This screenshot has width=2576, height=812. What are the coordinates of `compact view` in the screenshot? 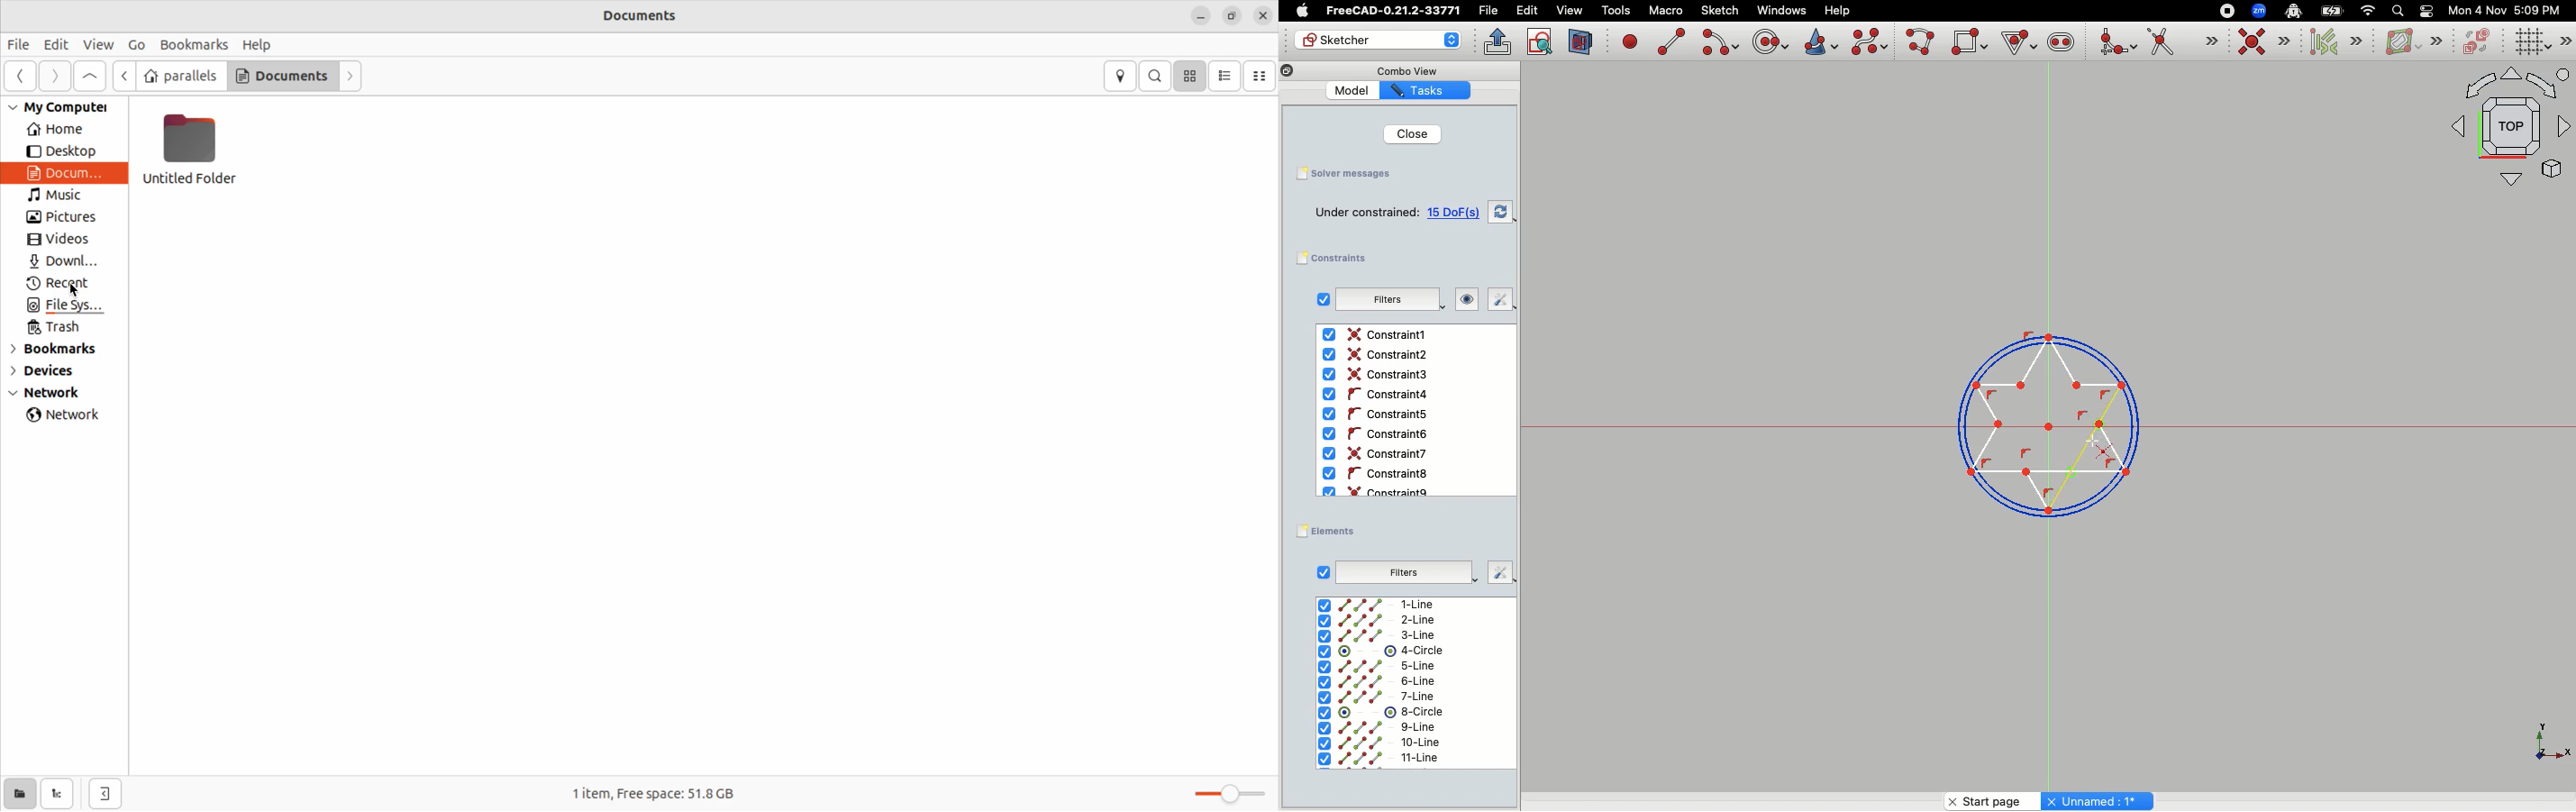 It's located at (1259, 76).